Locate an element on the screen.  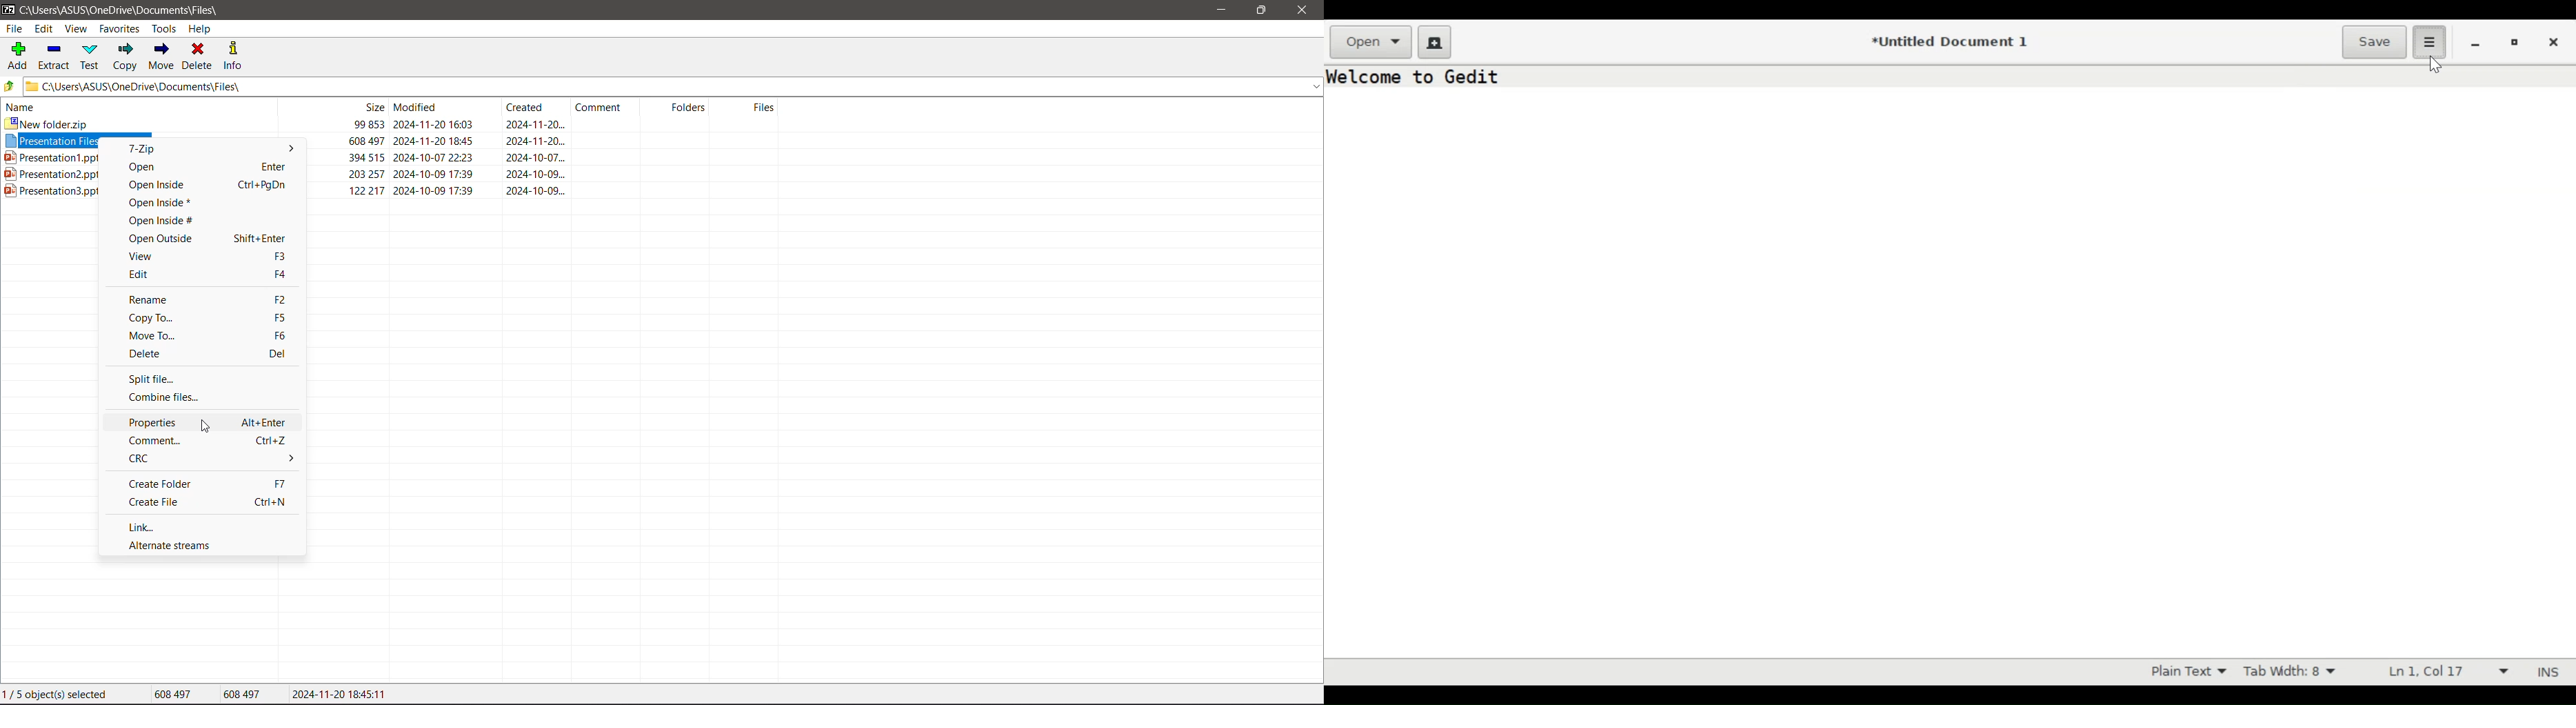
Open Outside is located at coordinates (205, 239).